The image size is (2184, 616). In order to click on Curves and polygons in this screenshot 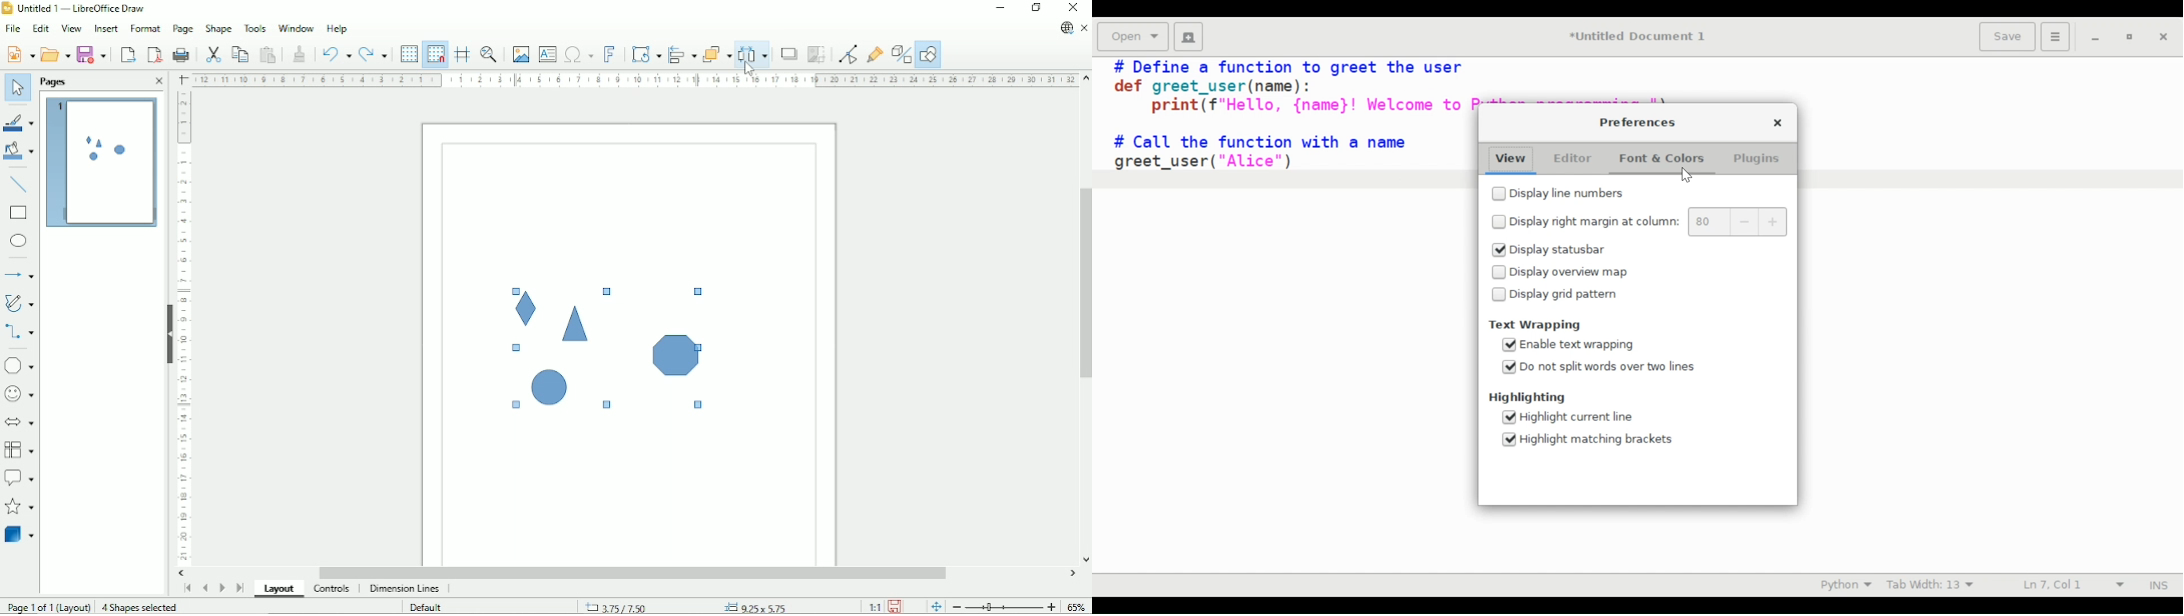, I will do `click(20, 303)`.